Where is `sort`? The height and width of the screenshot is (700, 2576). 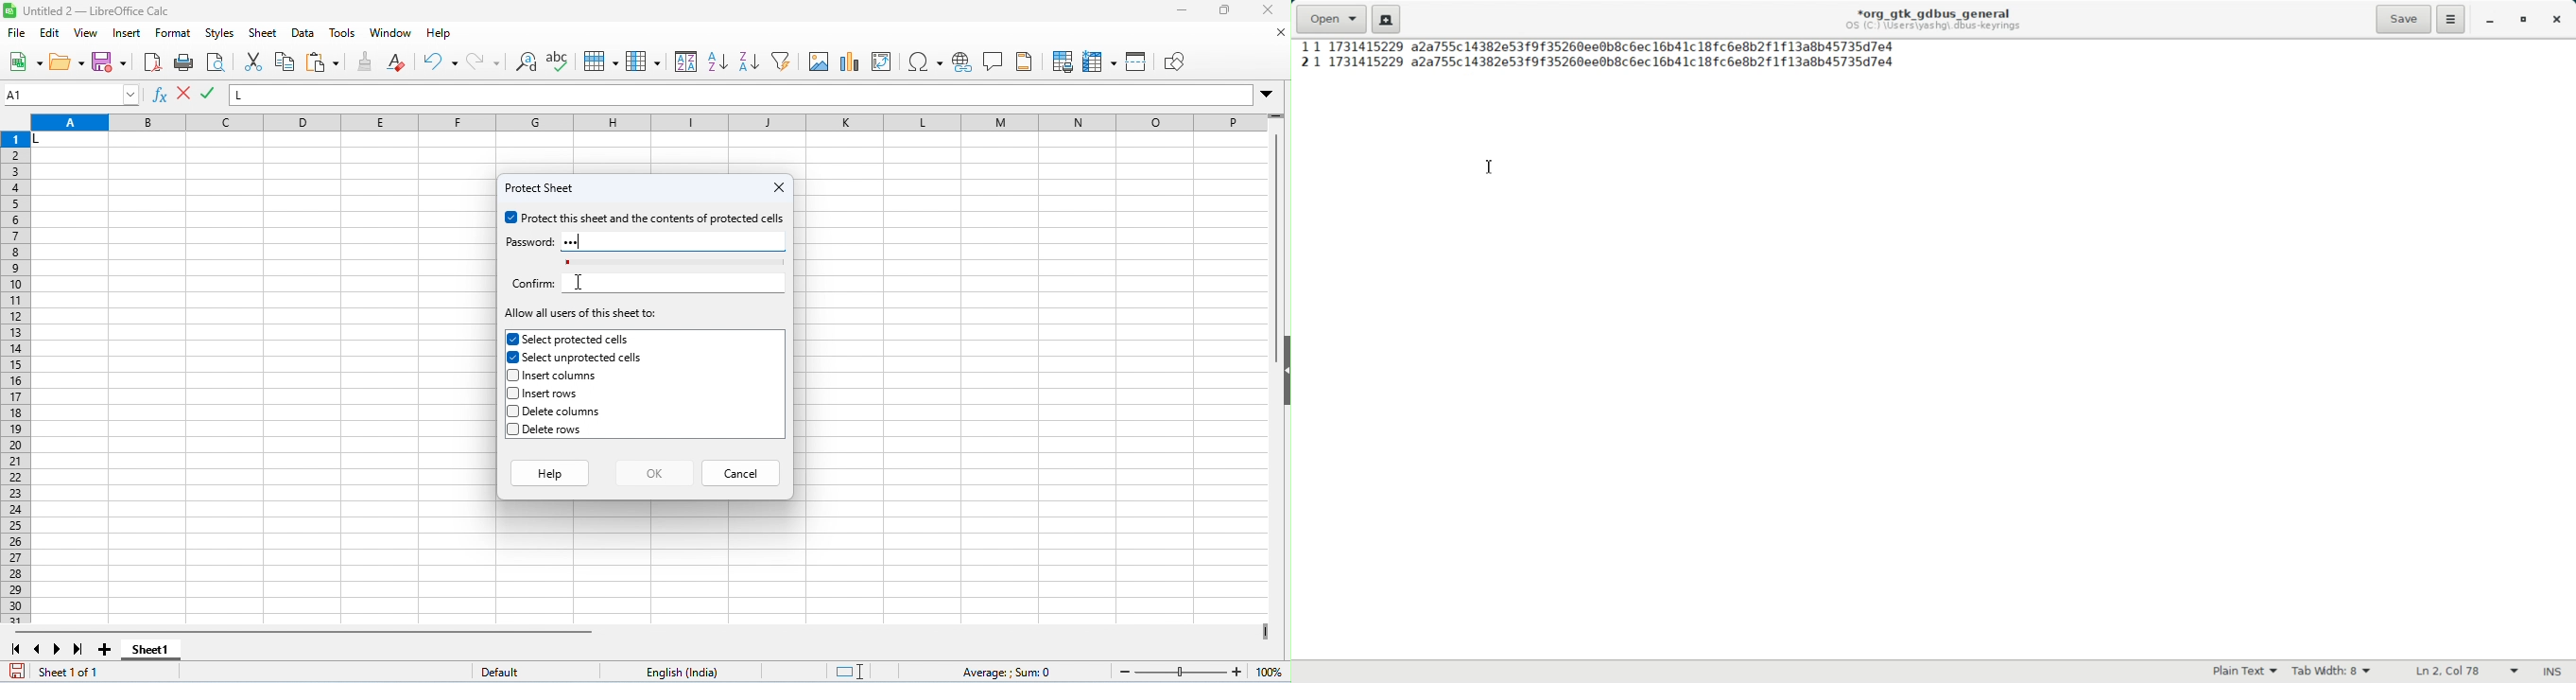 sort is located at coordinates (686, 61).